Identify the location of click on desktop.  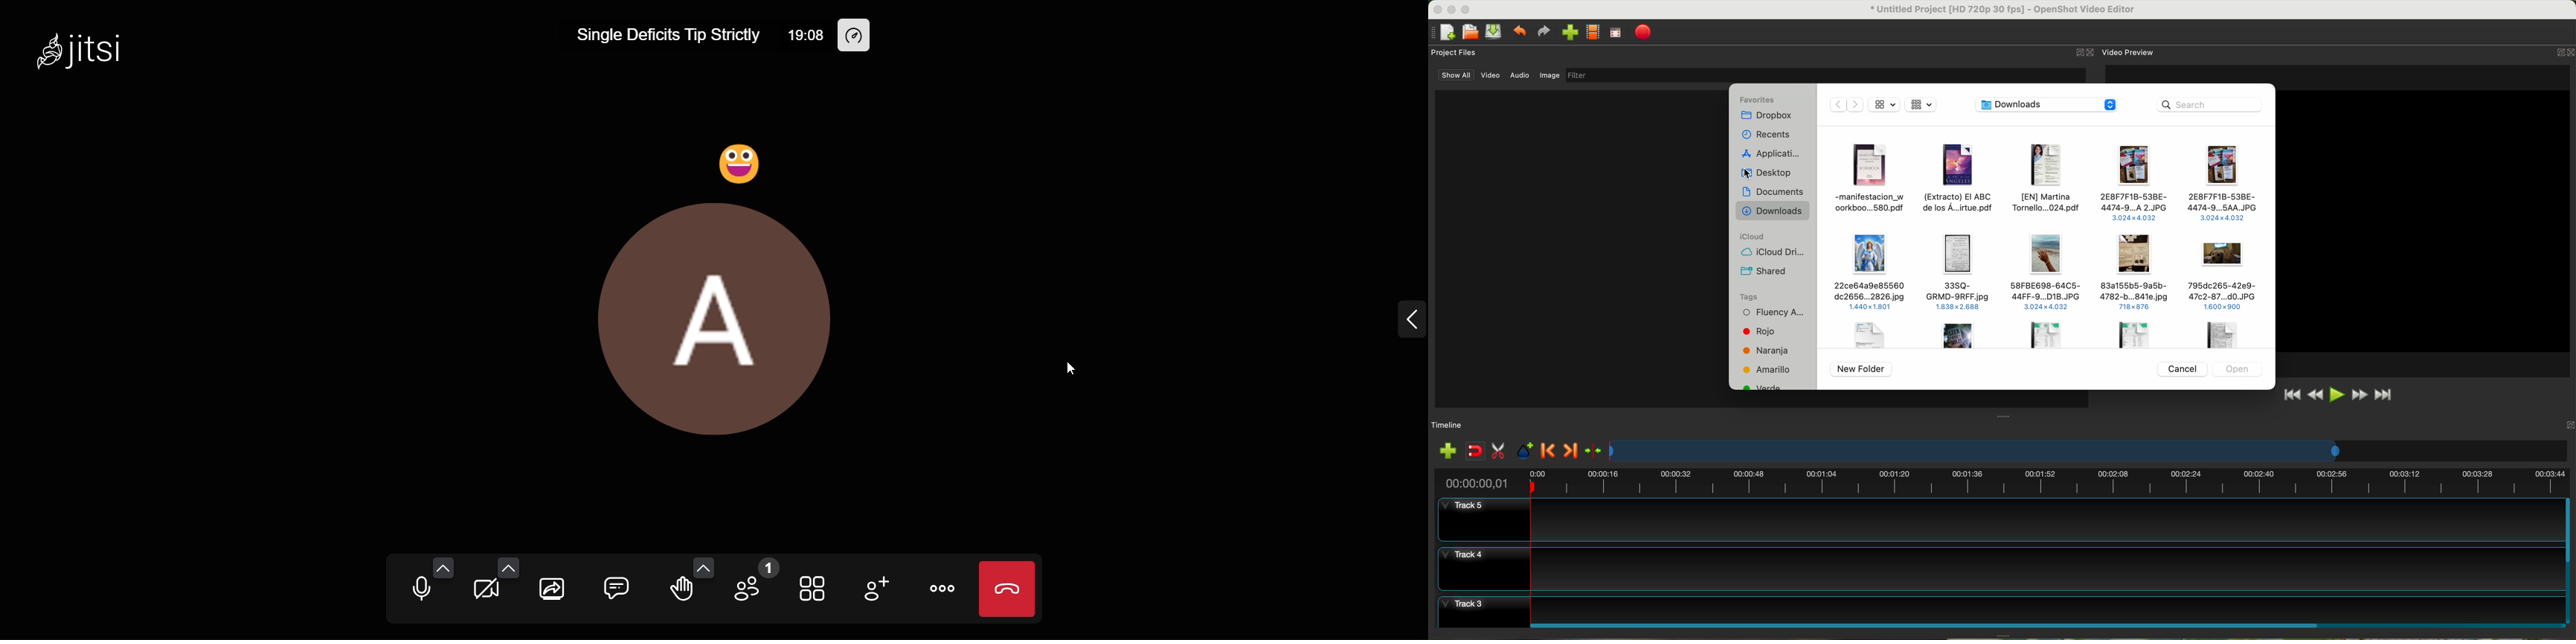
(1774, 174).